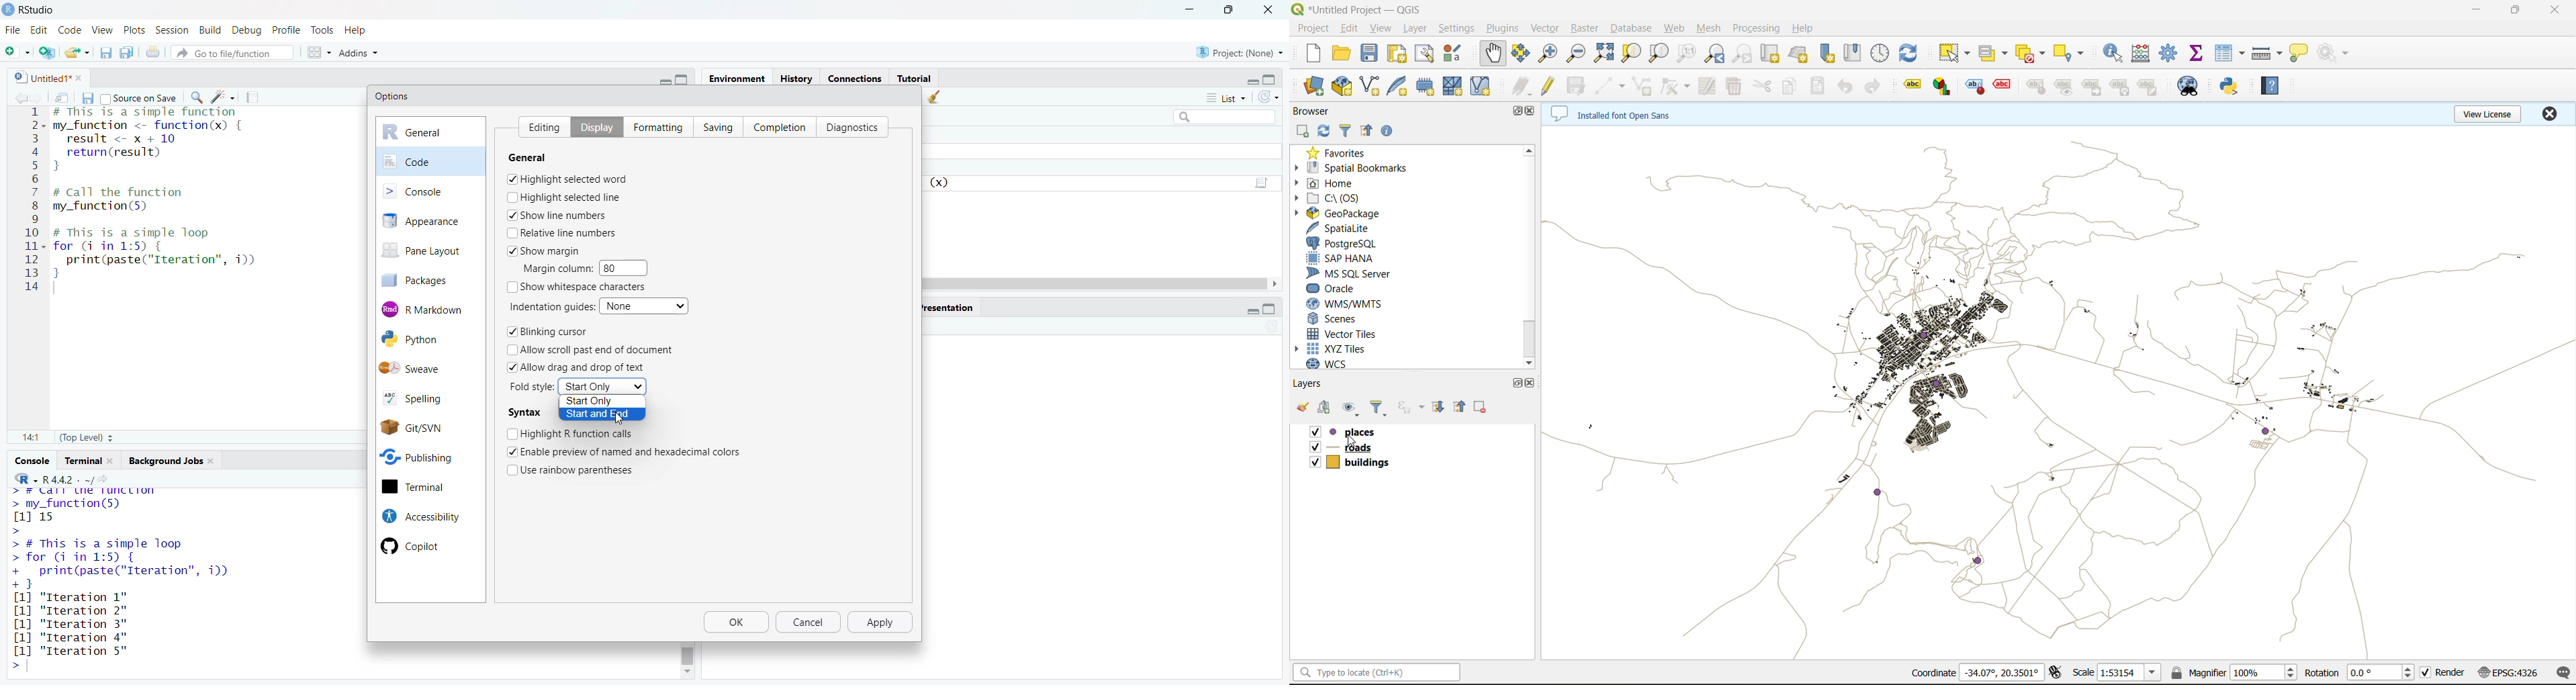 The image size is (2576, 700). What do you see at coordinates (85, 439) in the screenshot?
I see `(Top Level)` at bounding box center [85, 439].